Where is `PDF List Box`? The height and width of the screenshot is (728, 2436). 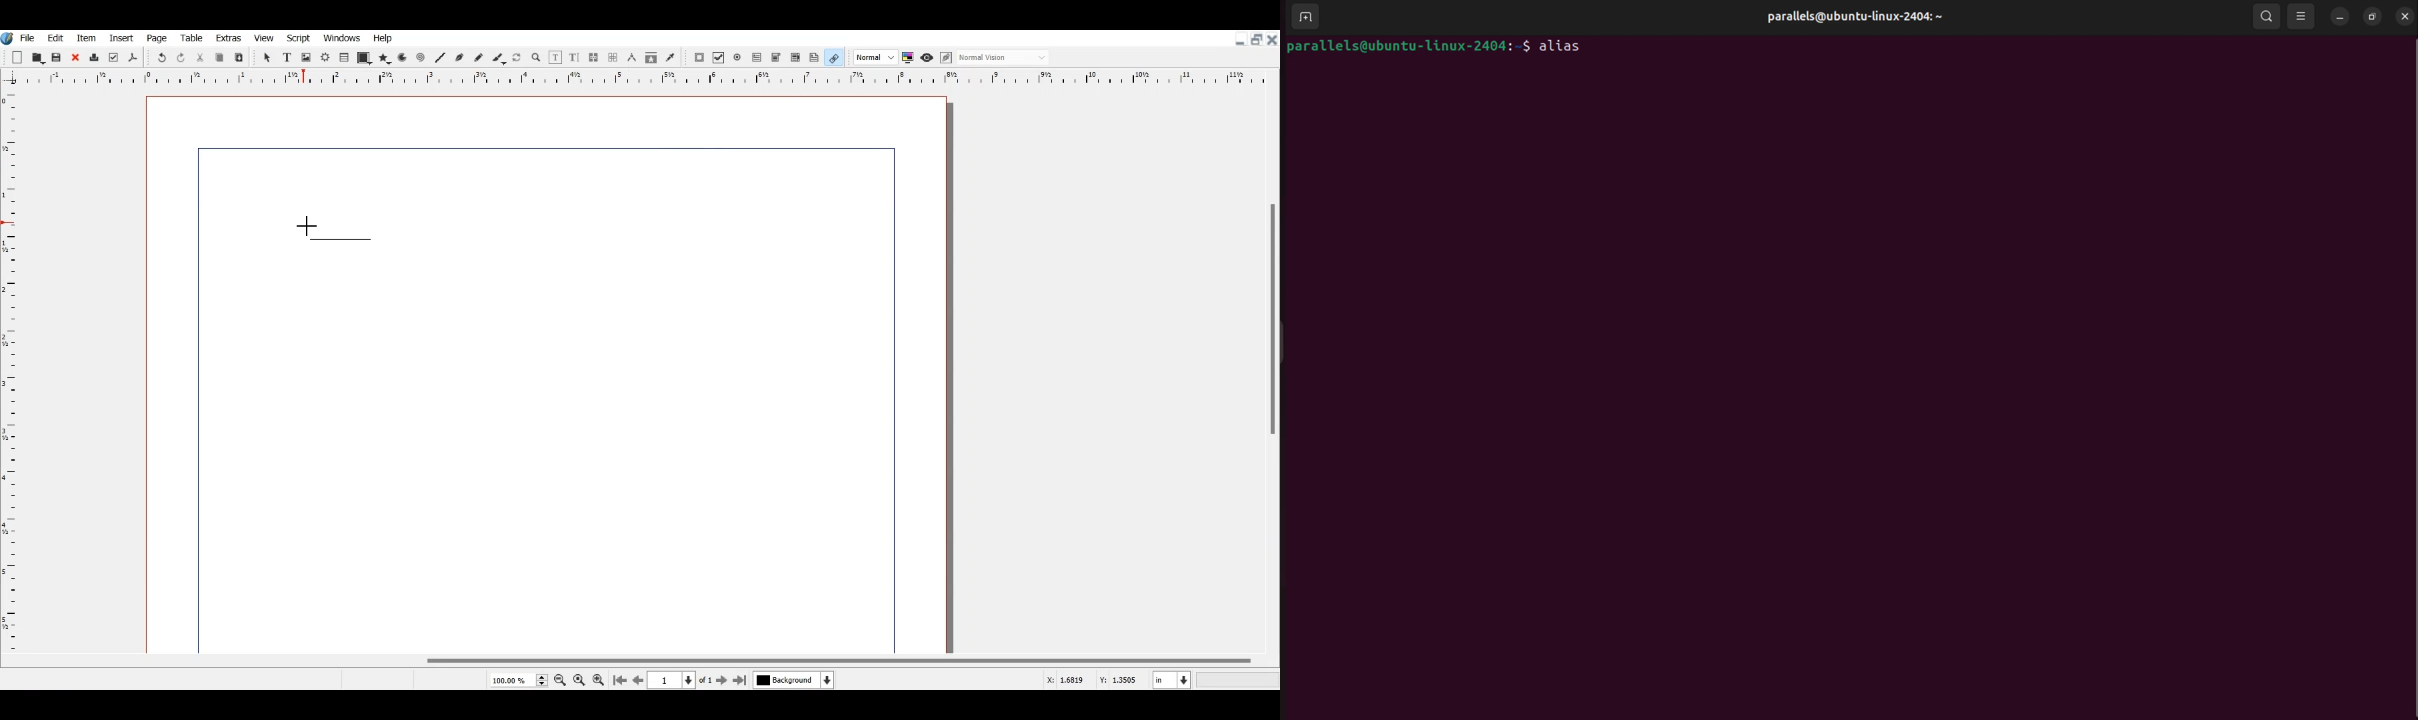
PDF List Box is located at coordinates (795, 58).